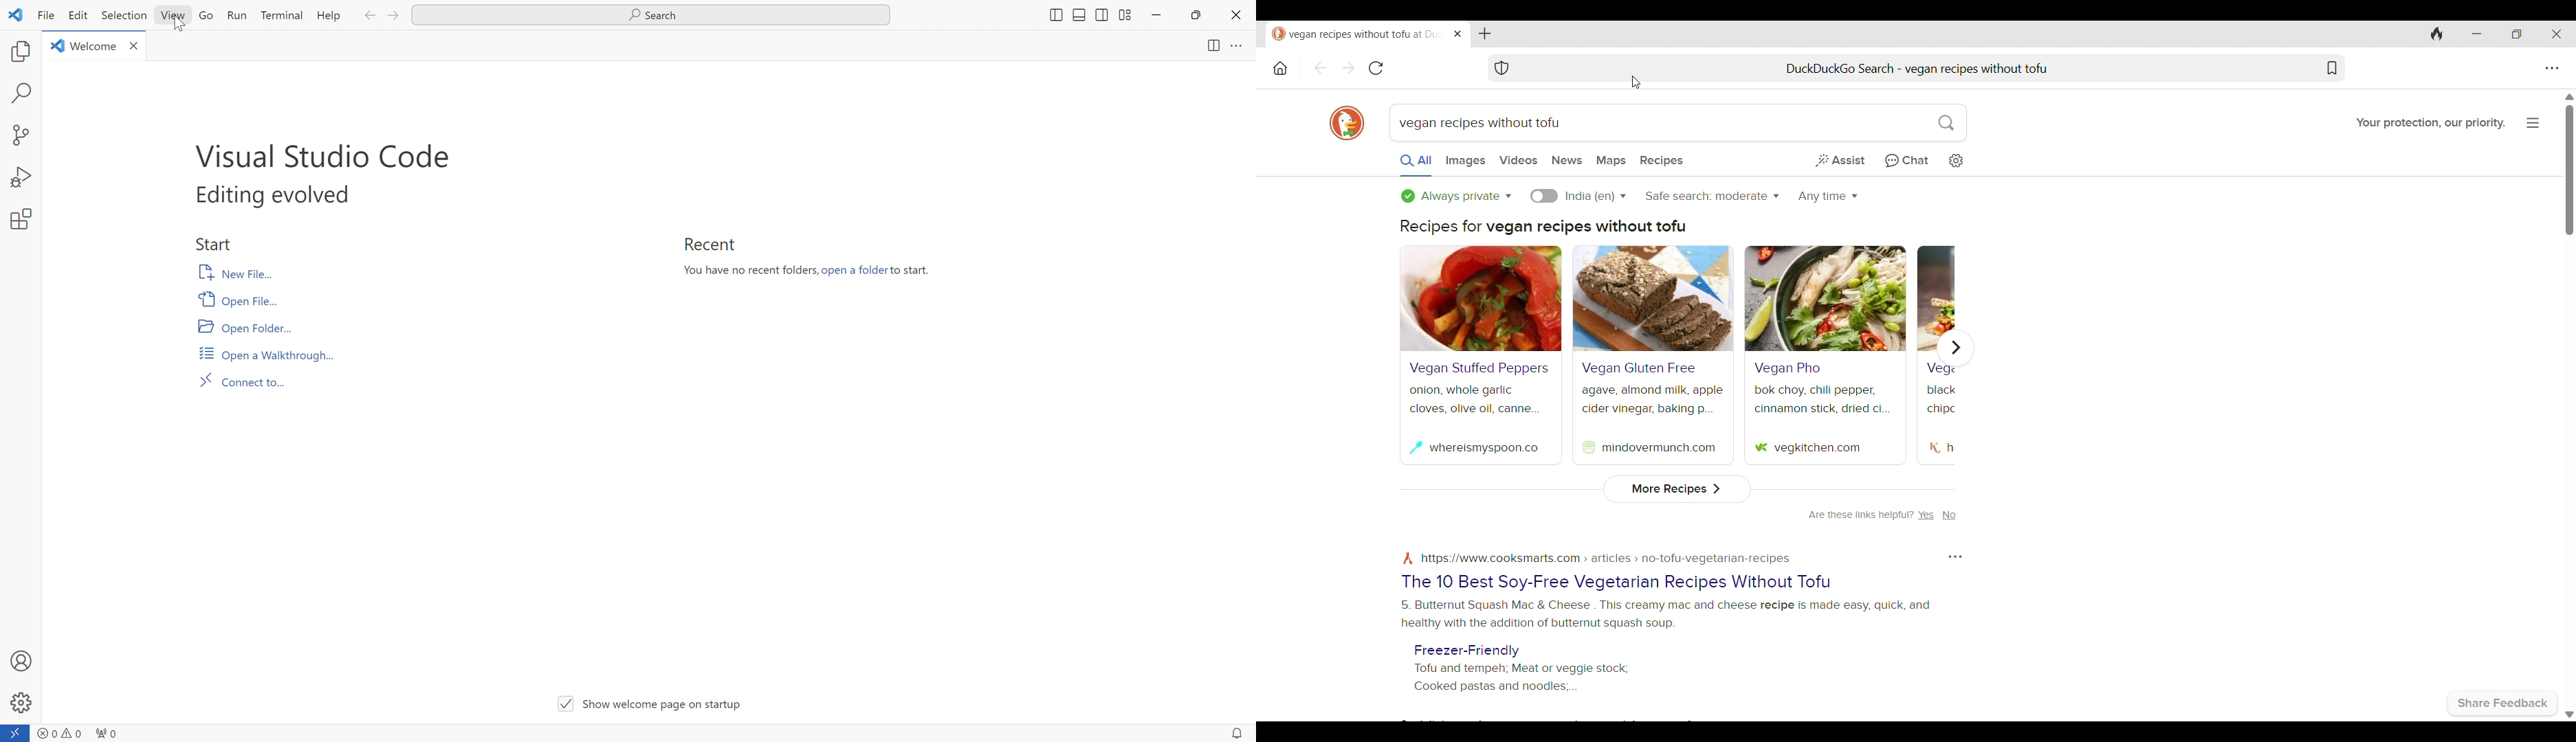 Image resolution: width=2576 pixels, height=756 pixels. Describe the element at coordinates (1476, 400) in the screenshot. I see `onion, whole garlic cloves, olive oil, canne...` at that location.